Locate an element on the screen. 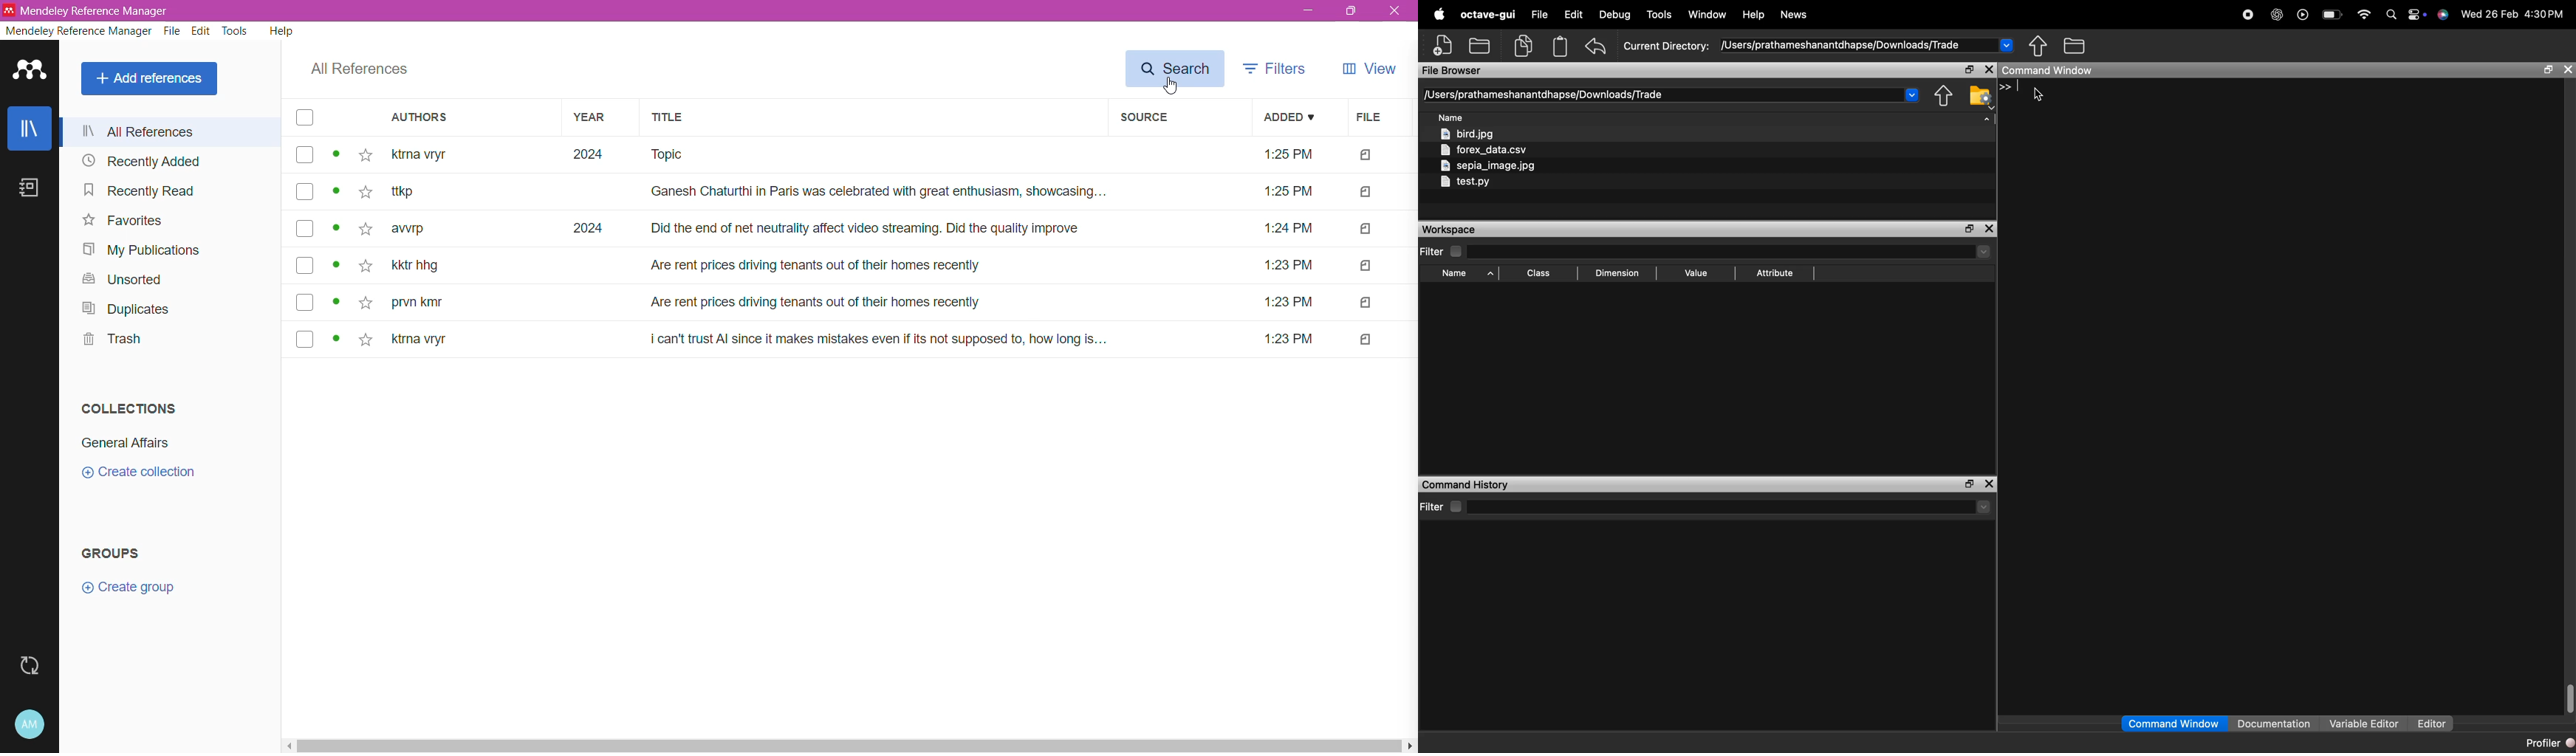  Application Logo is located at coordinates (30, 74).